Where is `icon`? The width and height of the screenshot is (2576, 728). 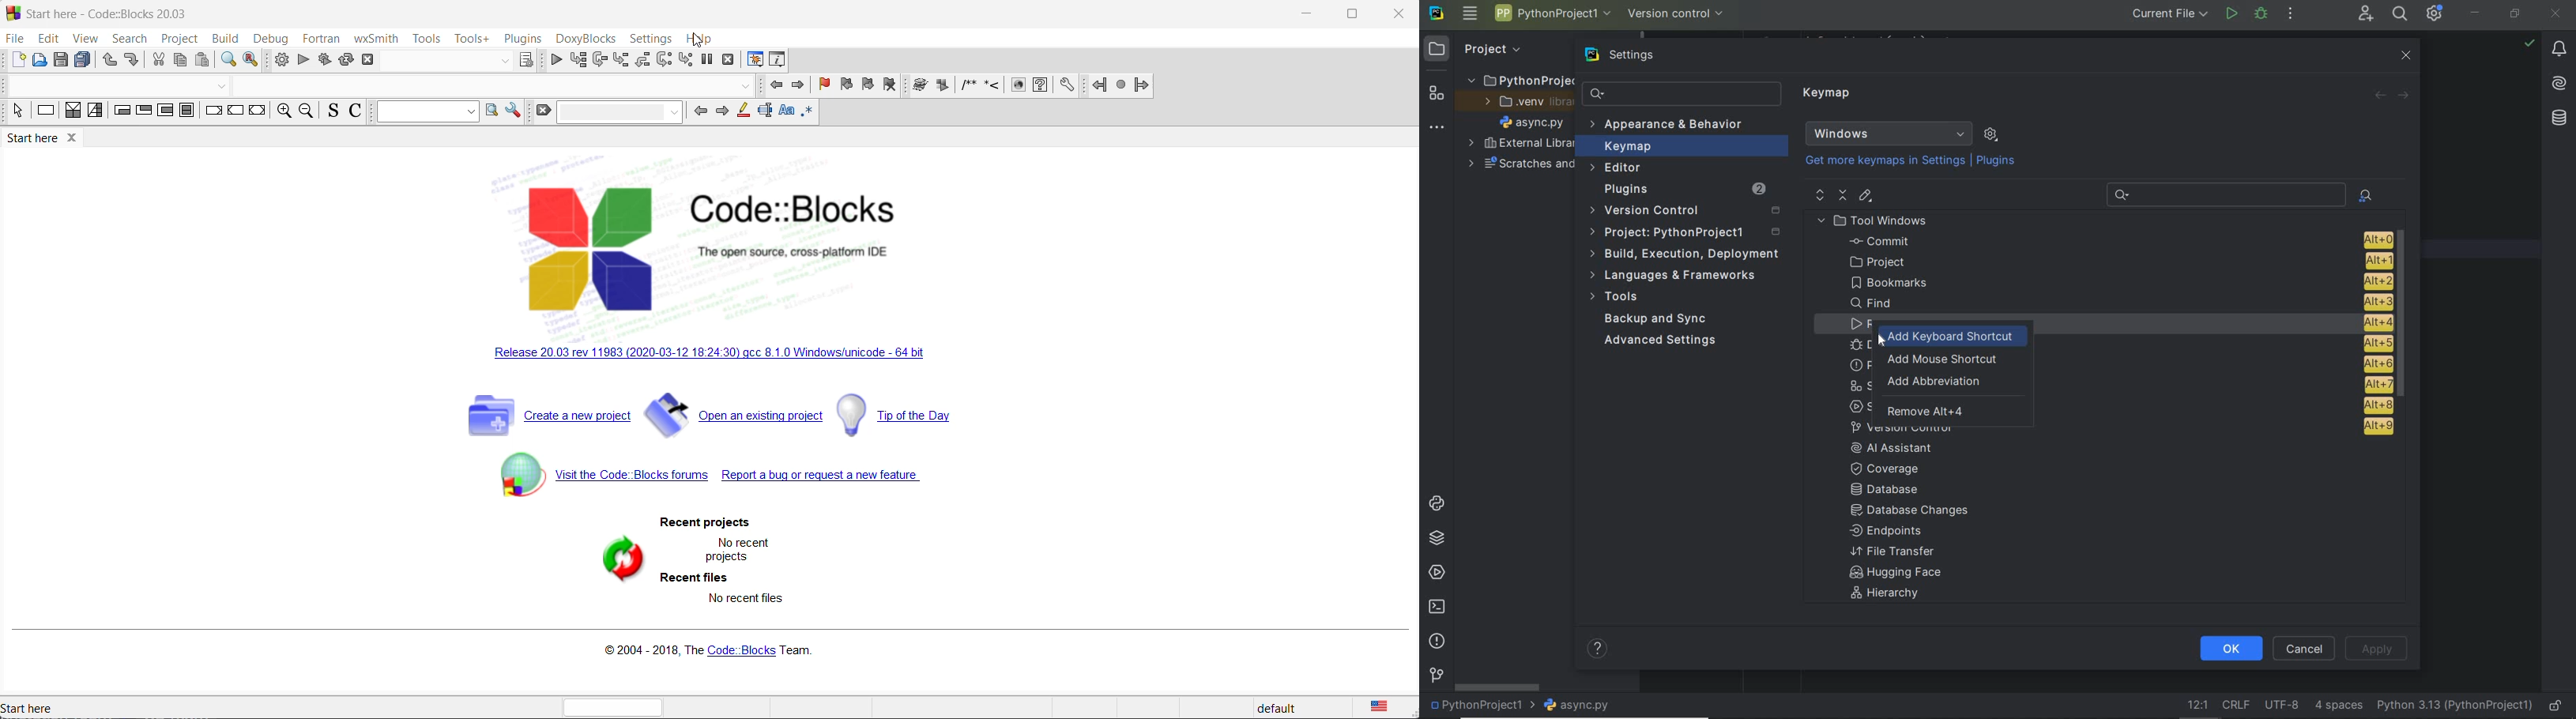 icon is located at coordinates (944, 87).